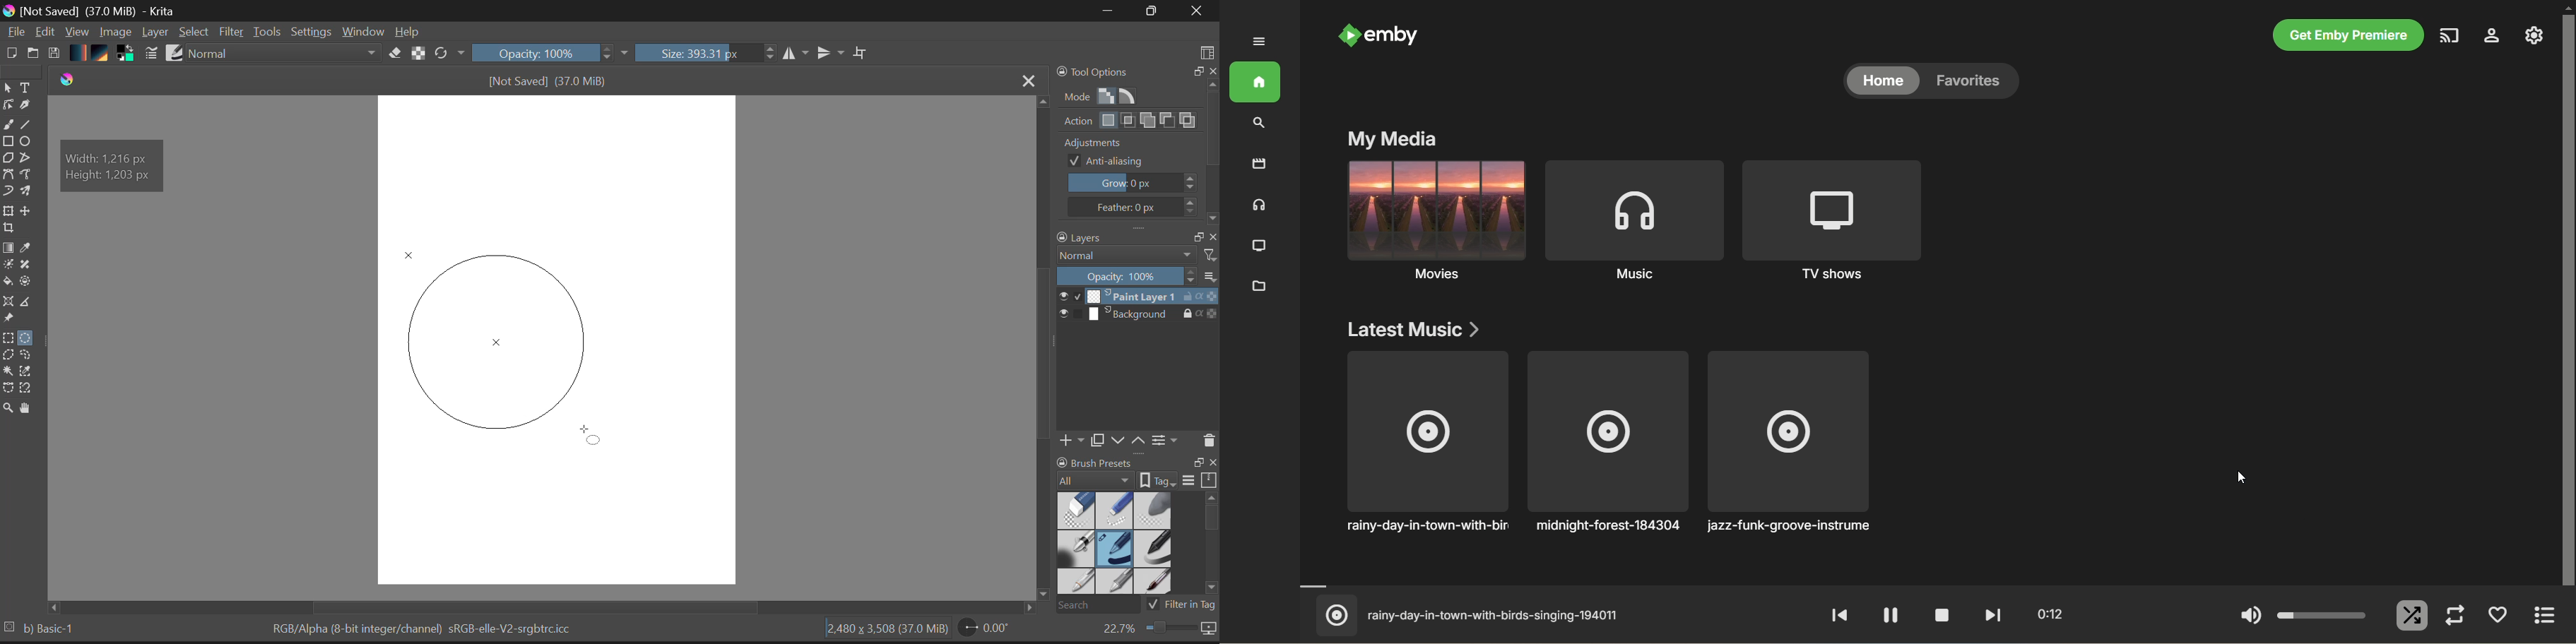  I want to click on rainy-day-in-town-with-birds-singing-194011, so click(1475, 615).